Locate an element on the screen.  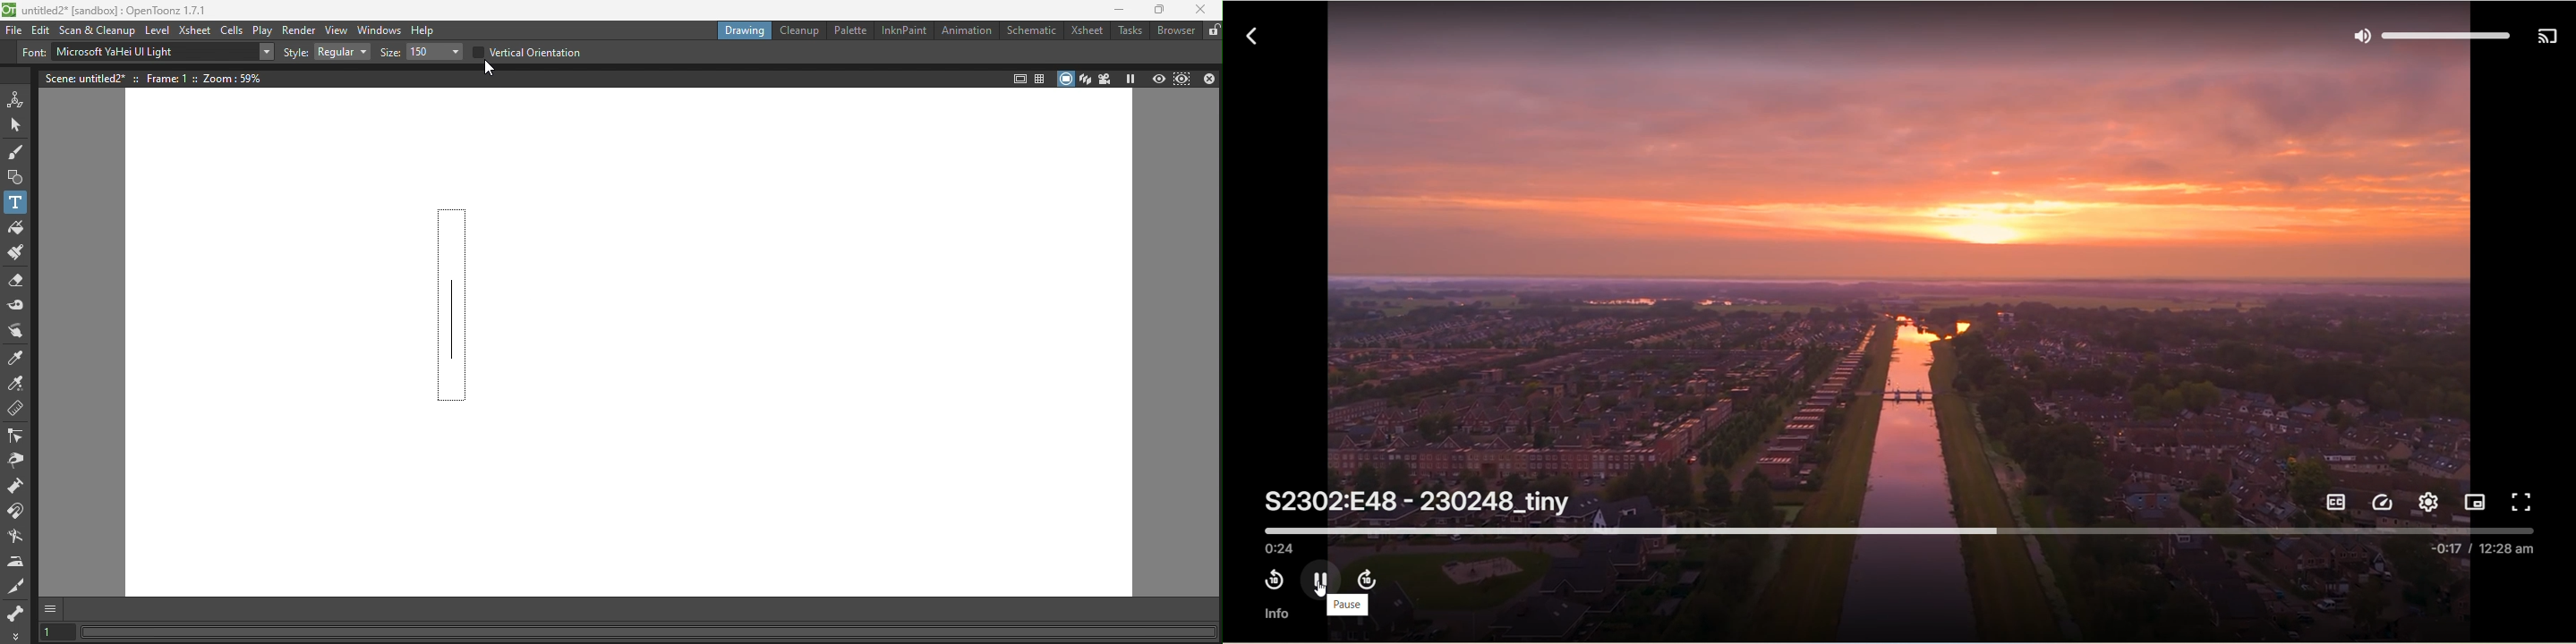
Drop down is located at coordinates (435, 52).